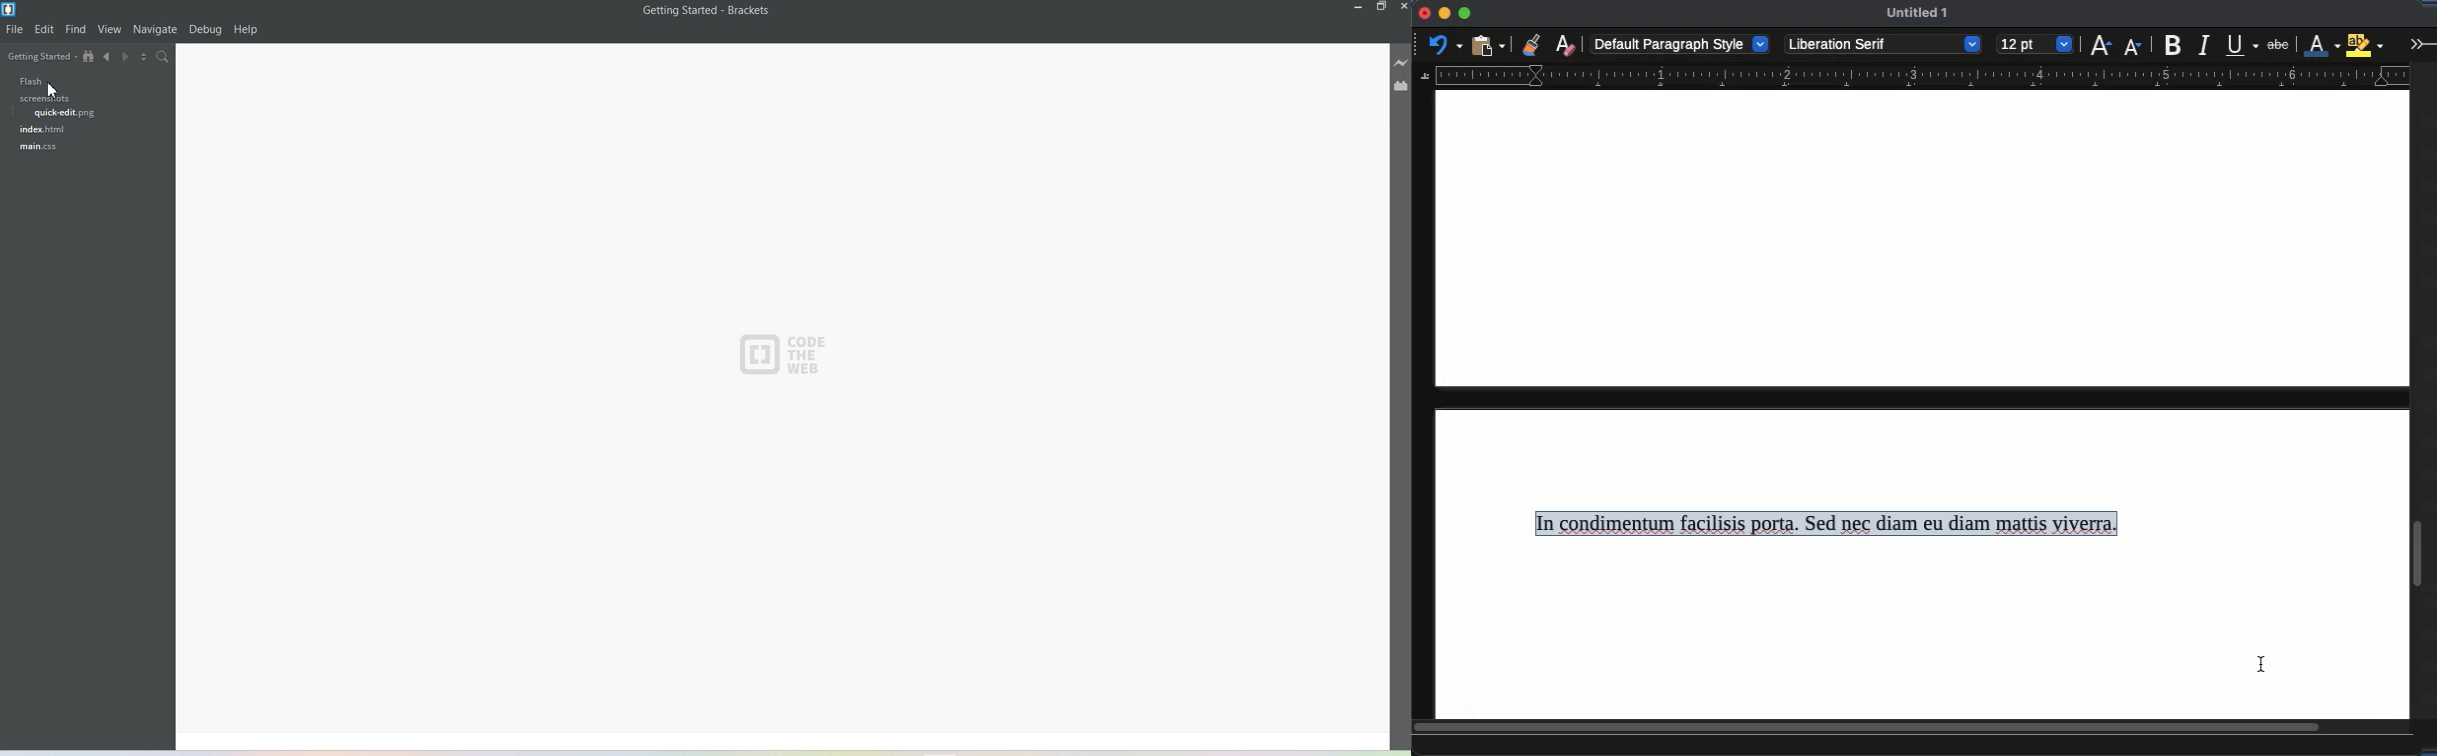 Image resolution: width=2464 pixels, height=756 pixels. Describe the element at coordinates (64, 115) in the screenshot. I see `quick-edit.png` at that location.